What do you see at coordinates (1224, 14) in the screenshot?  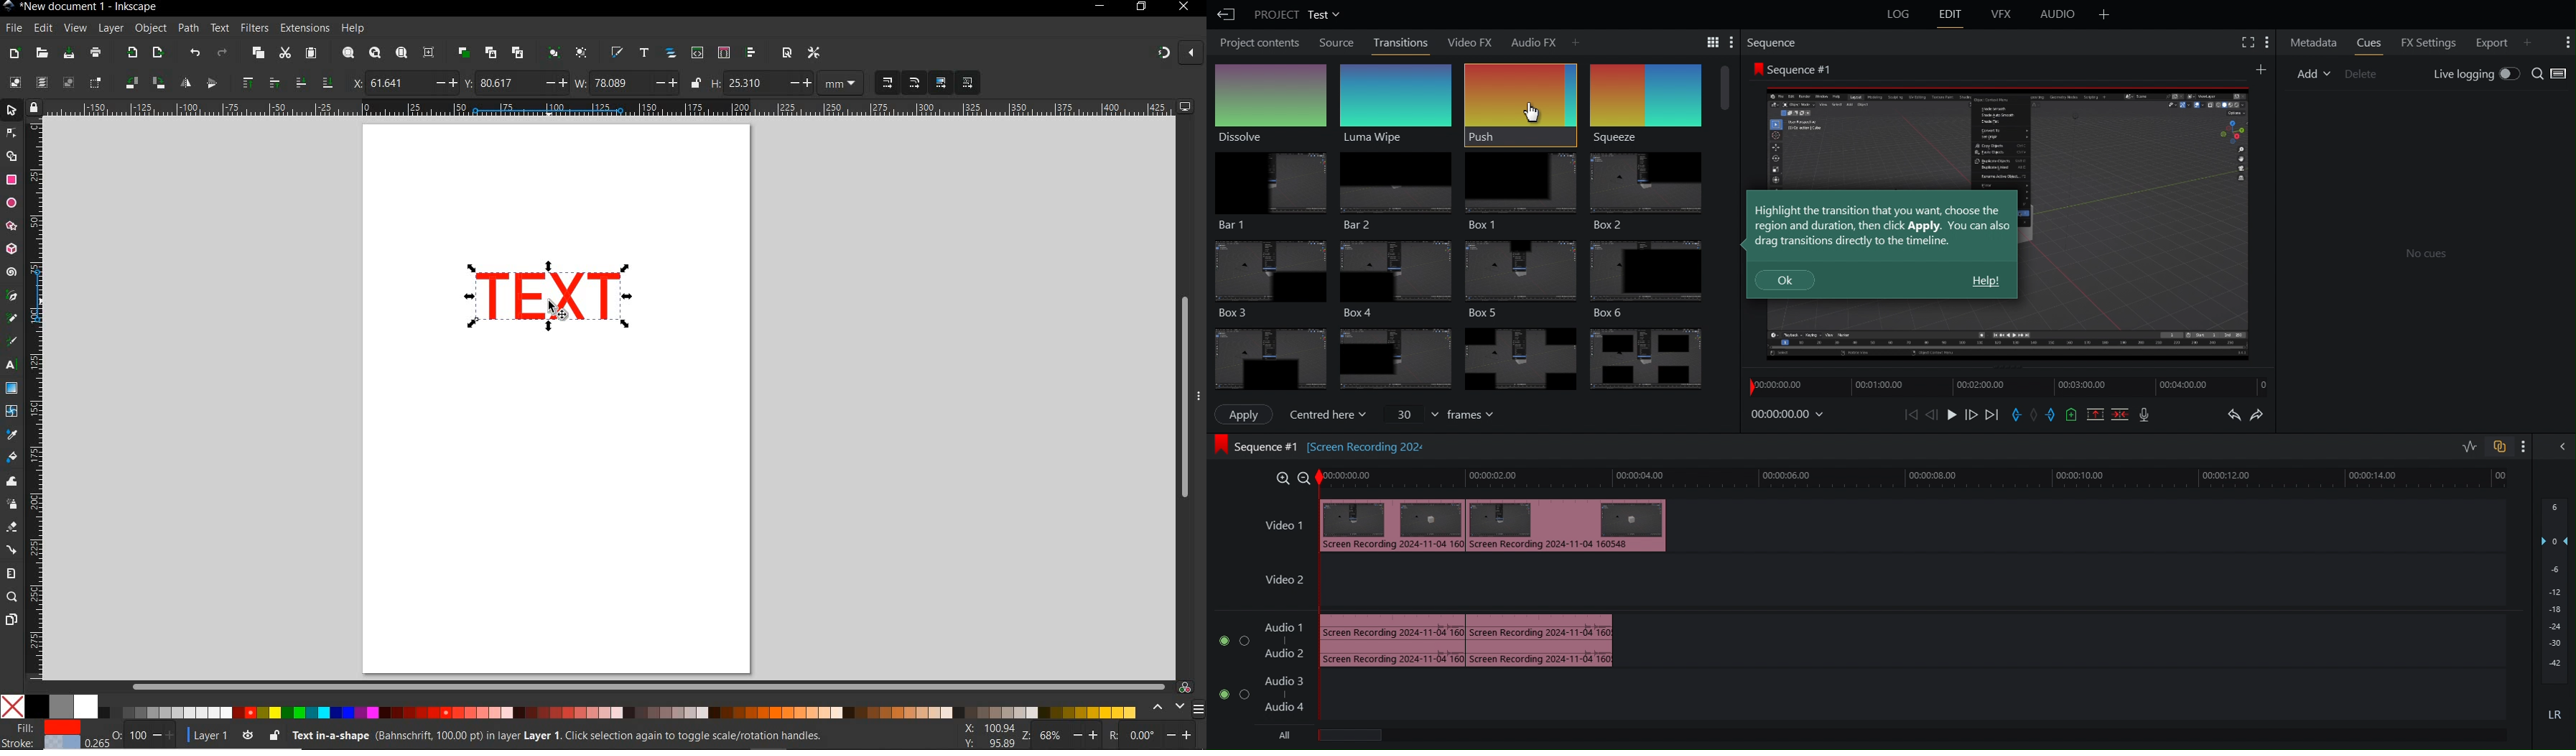 I see `Back` at bounding box center [1224, 14].